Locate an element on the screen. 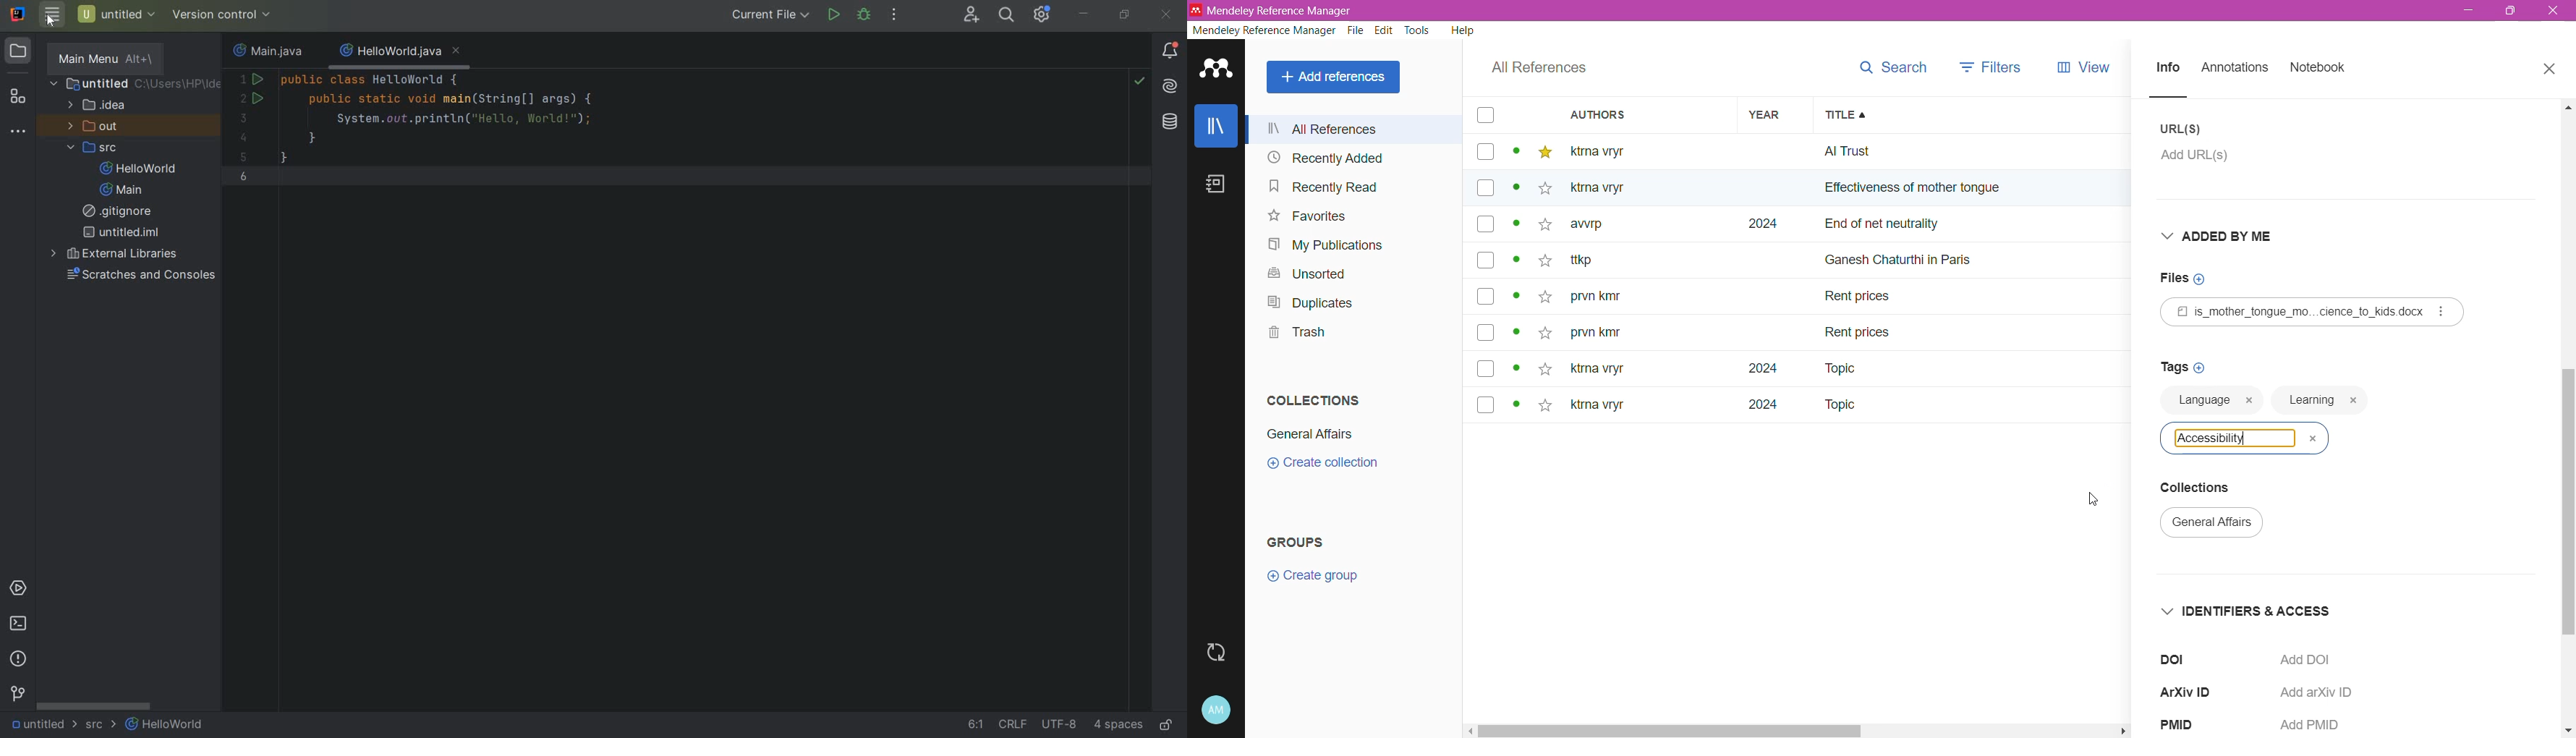 This screenshot has width=2576, height=756. VERSION CONTROL is located at coordinates (224, 13).